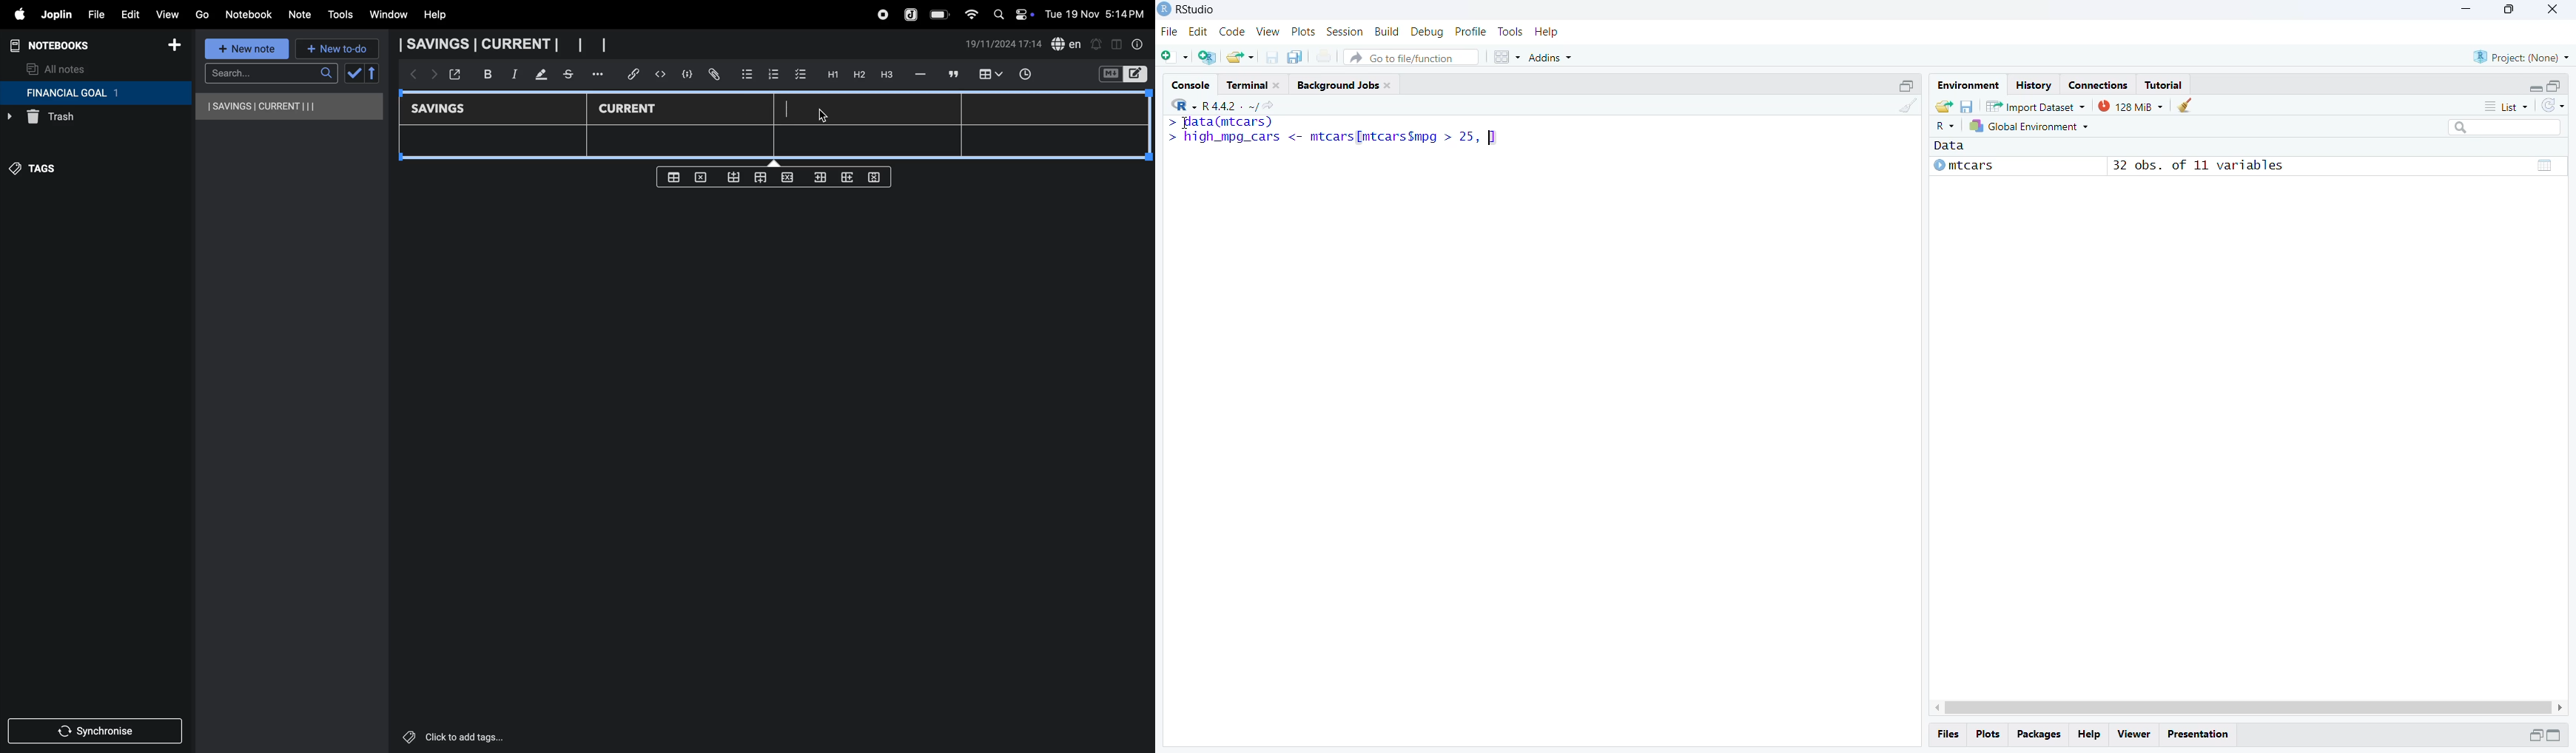 This screenshot has width=2576, height=756. What do you see at coordinates (290, 106) in the screenshot?
I see `savings and current` at bounding box center [290, 106].